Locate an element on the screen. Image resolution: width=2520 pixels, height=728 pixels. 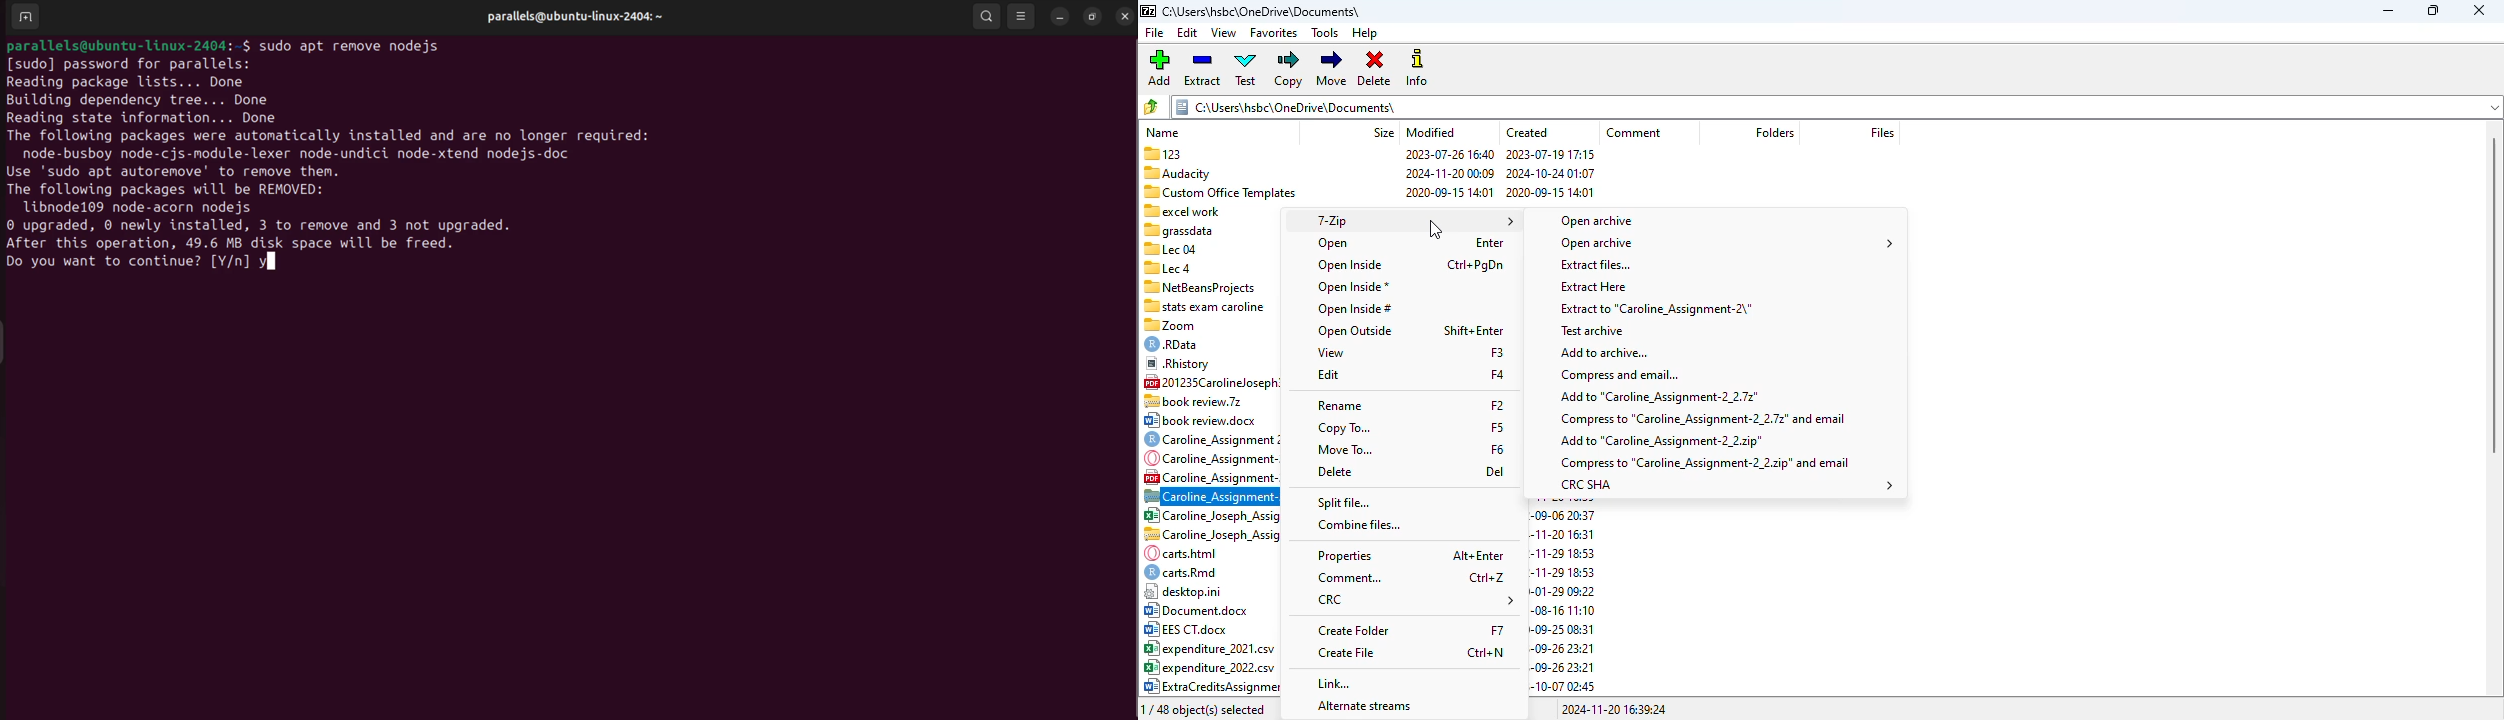
shortcut for move to is located at coordinates (1497, 449).